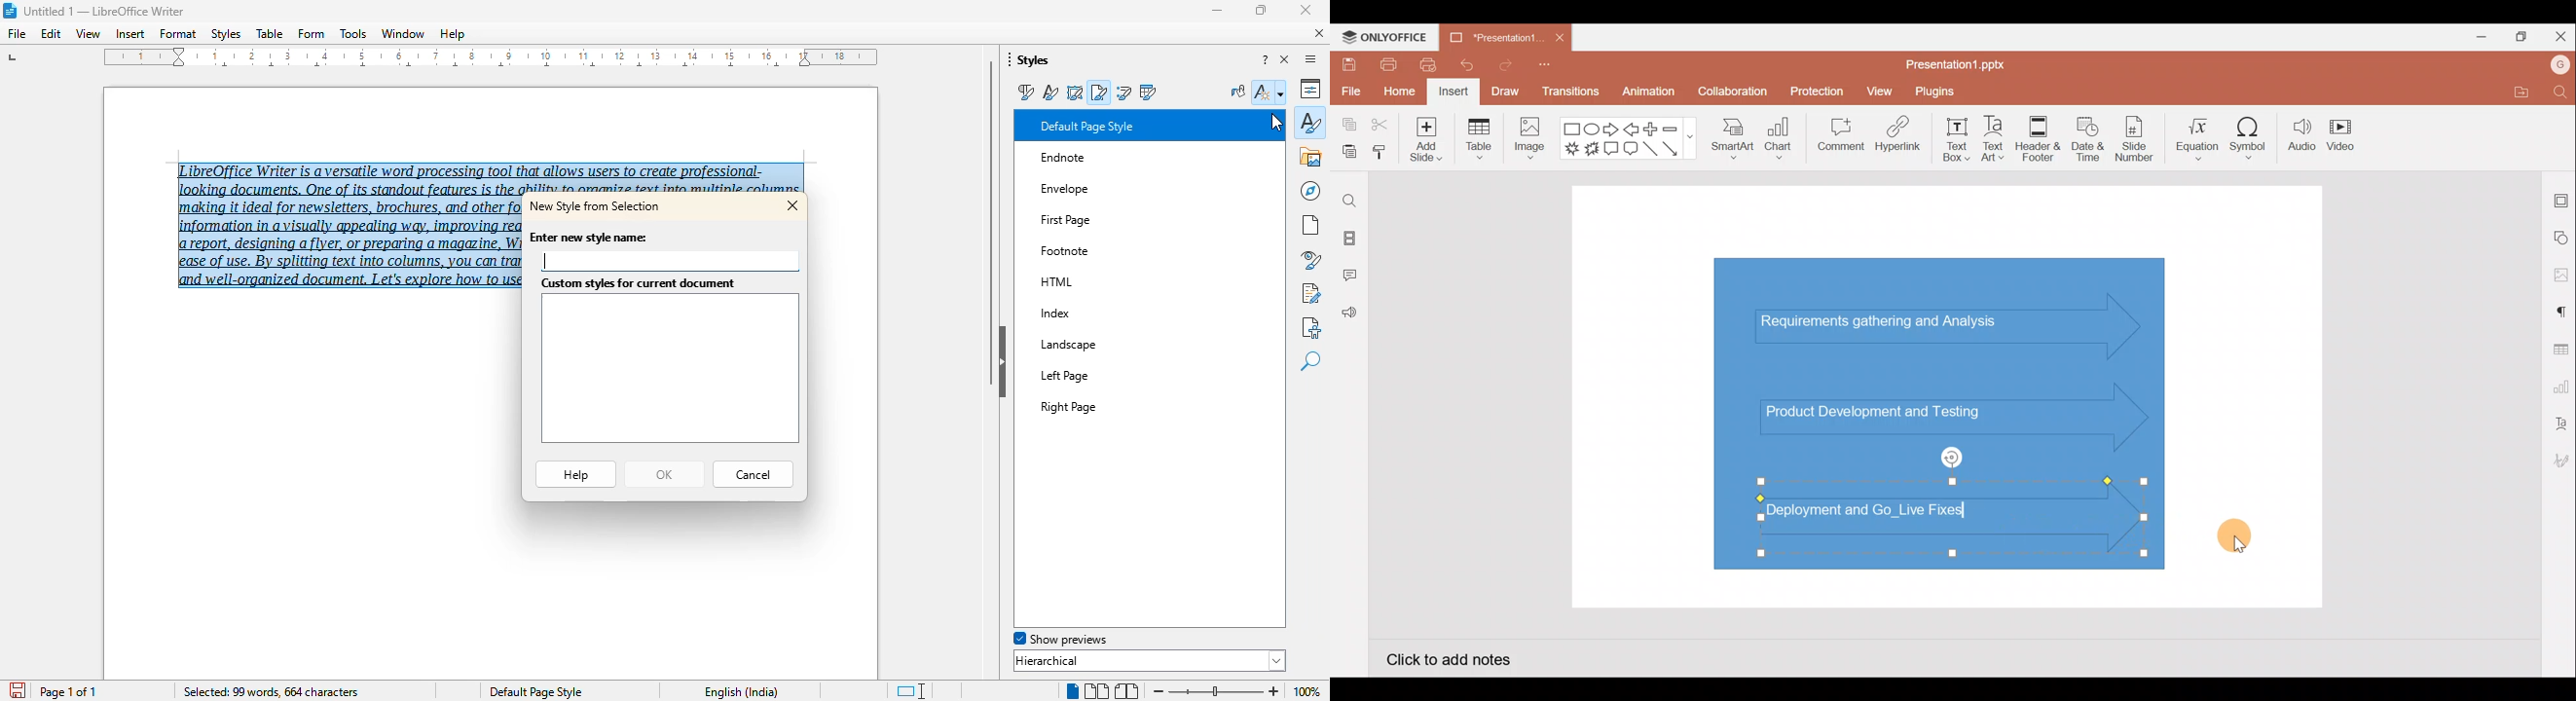 The image size is (2576, 728). What do you see at coordinates (1779, 137) in the screenshot?
I see `Chart` at bounding box center [1779, 137].